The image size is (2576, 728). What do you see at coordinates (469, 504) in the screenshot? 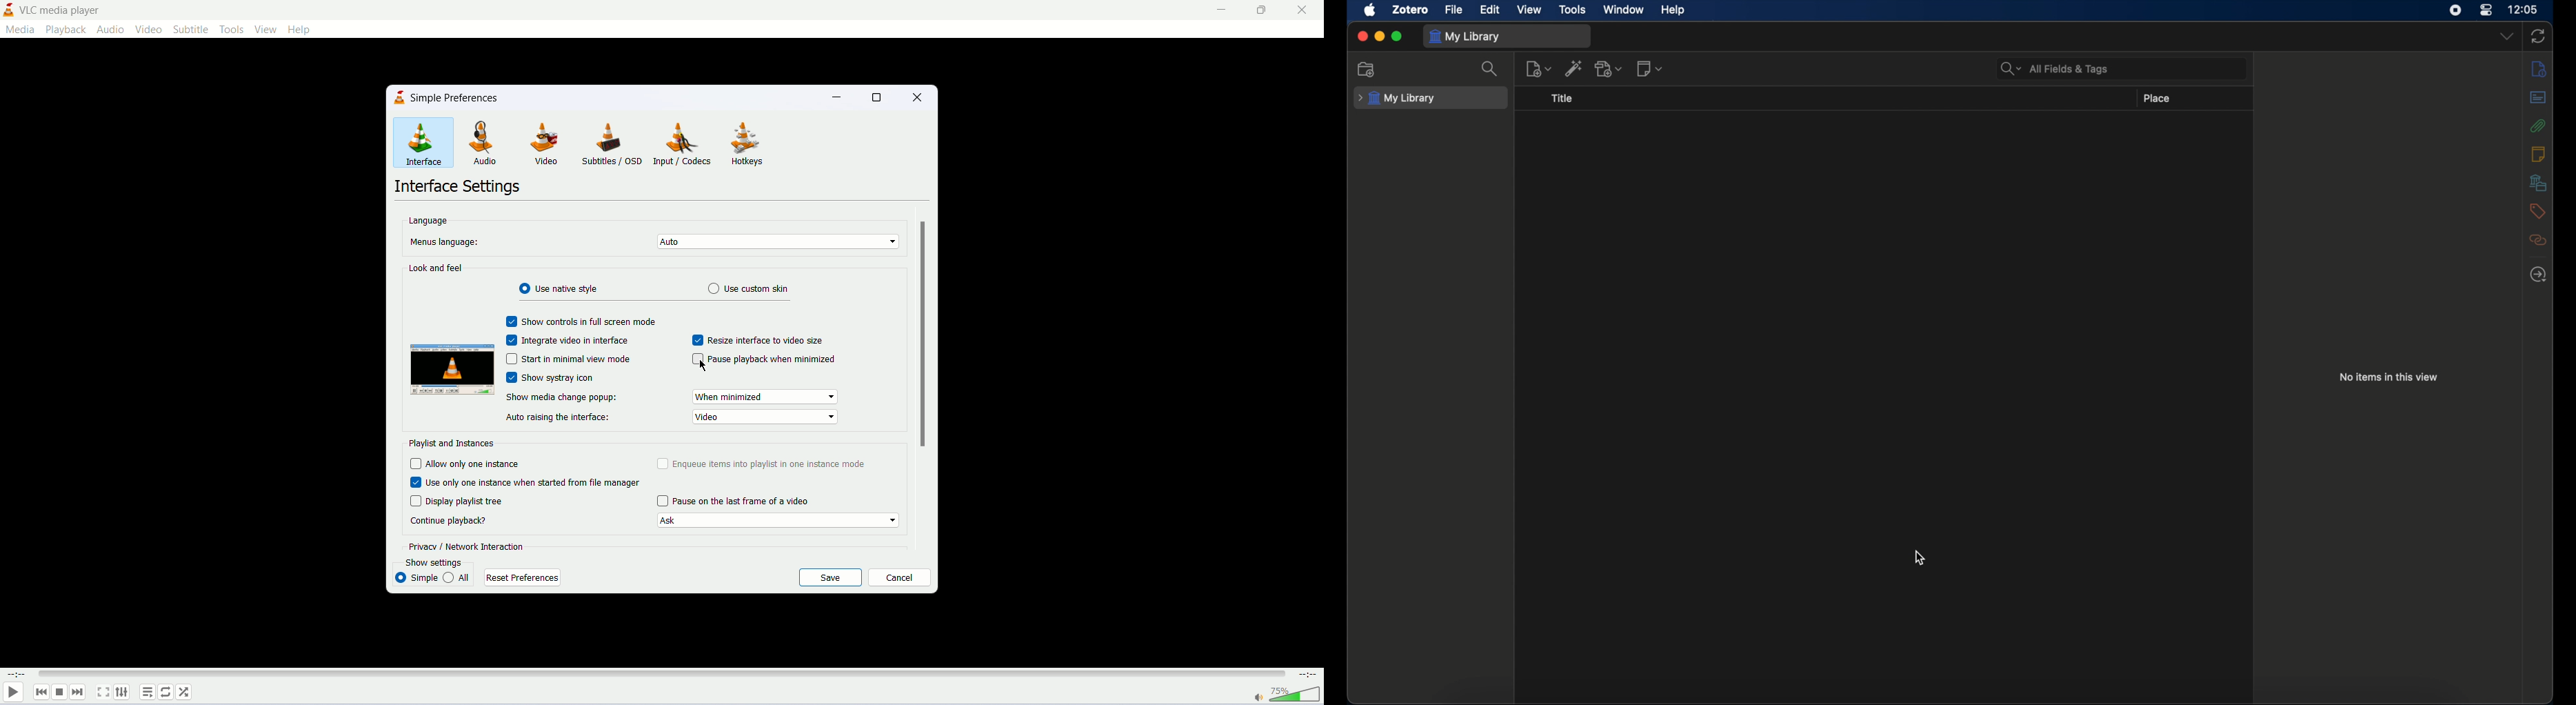
I see `display playlist tree` at bounding box center [469, 504].